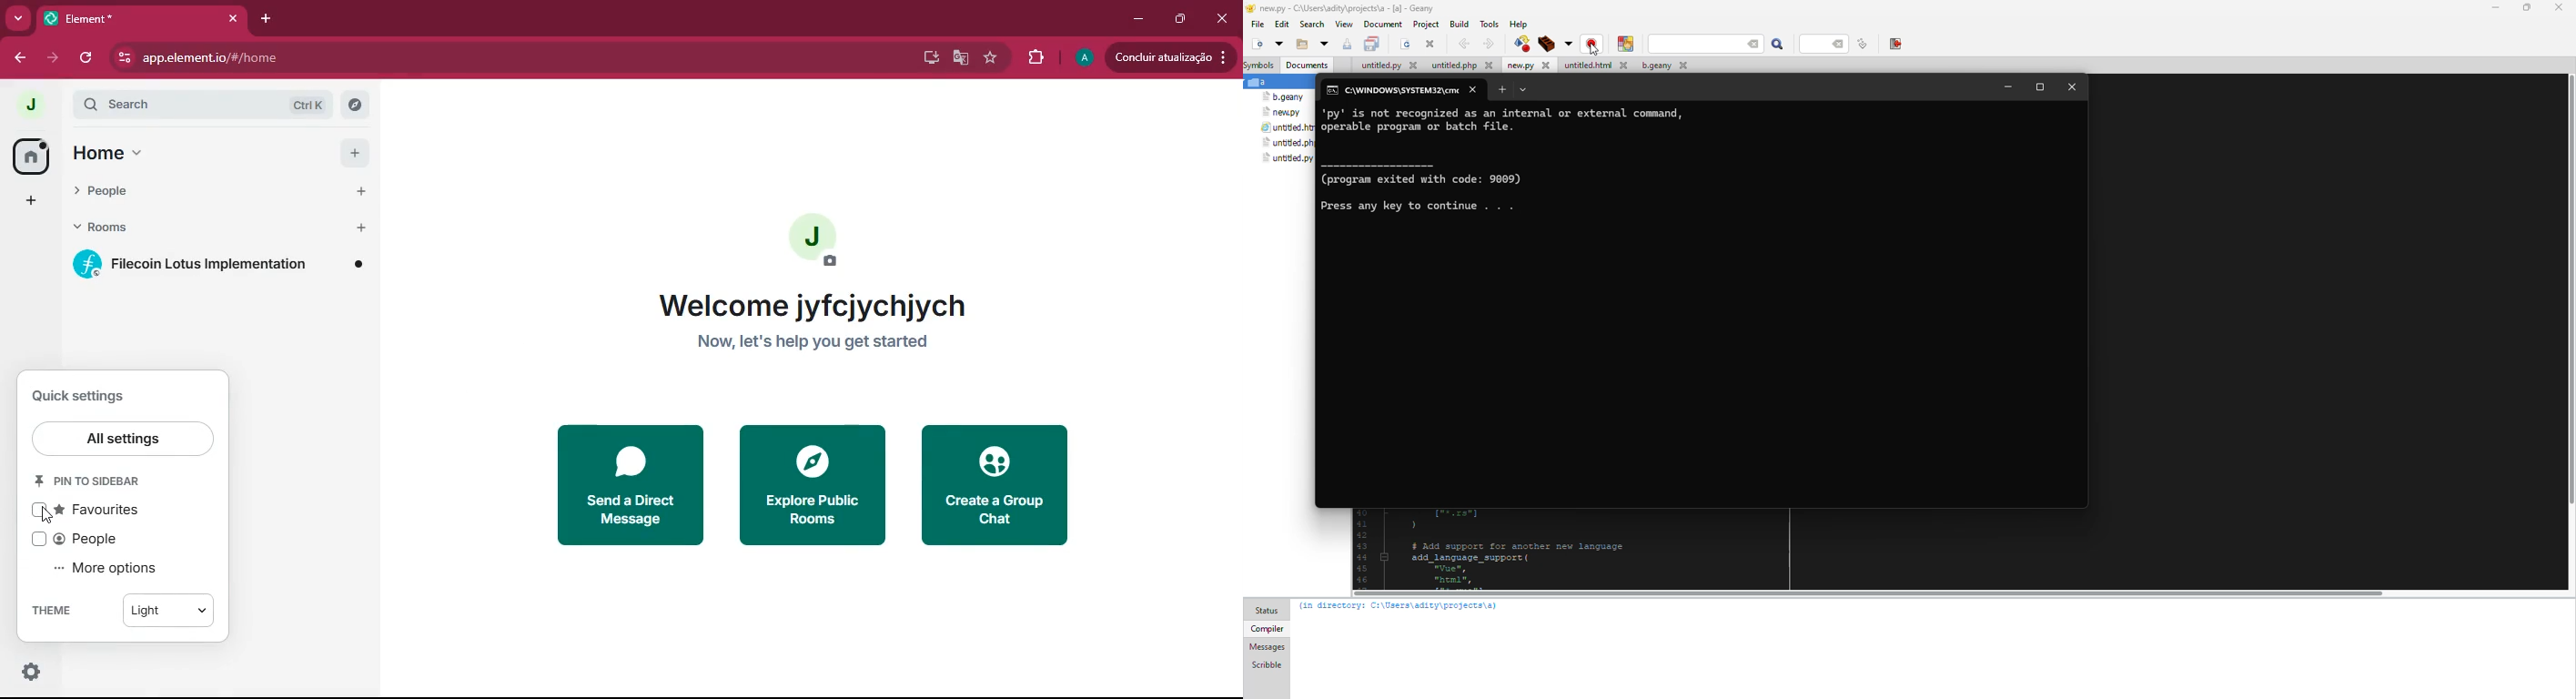 The width and height of the screenshot is (2576, 700). What do you see at coordinates (113, 568) in the screenshot?
I see `more options` at bounding box center [113, 568].